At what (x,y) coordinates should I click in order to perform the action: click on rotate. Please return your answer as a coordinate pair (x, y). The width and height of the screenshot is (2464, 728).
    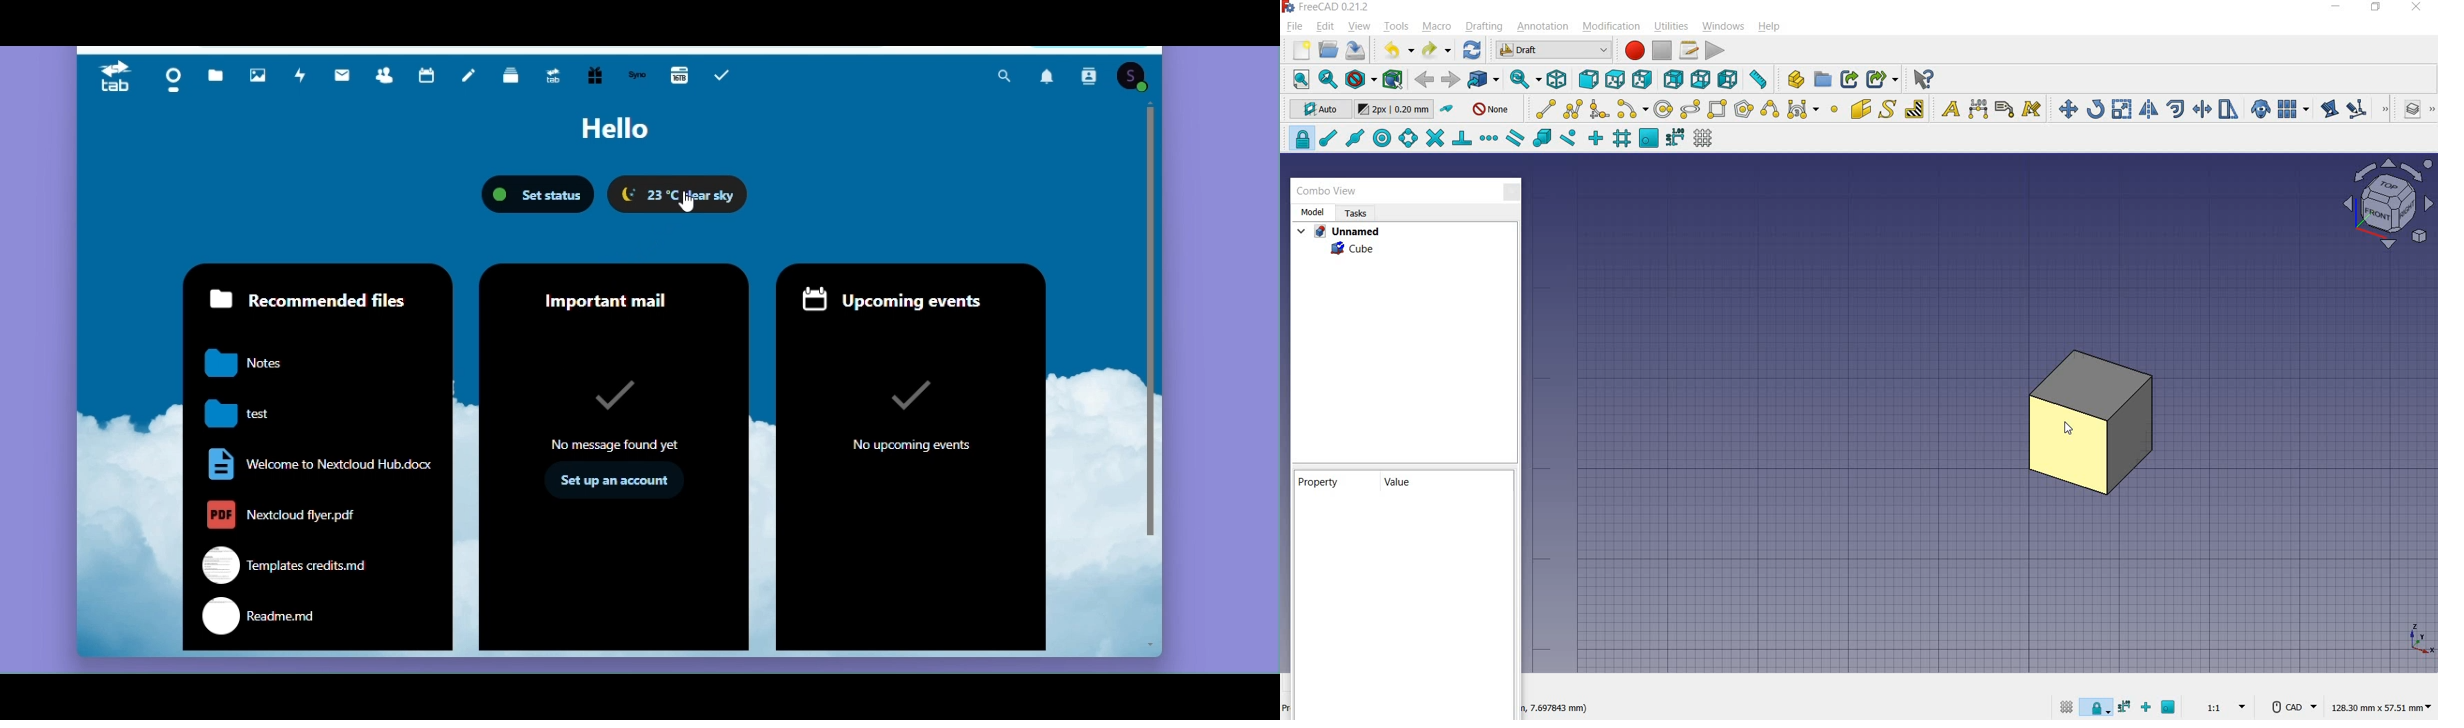
    Looking at the image, I should click on (2097, 108).